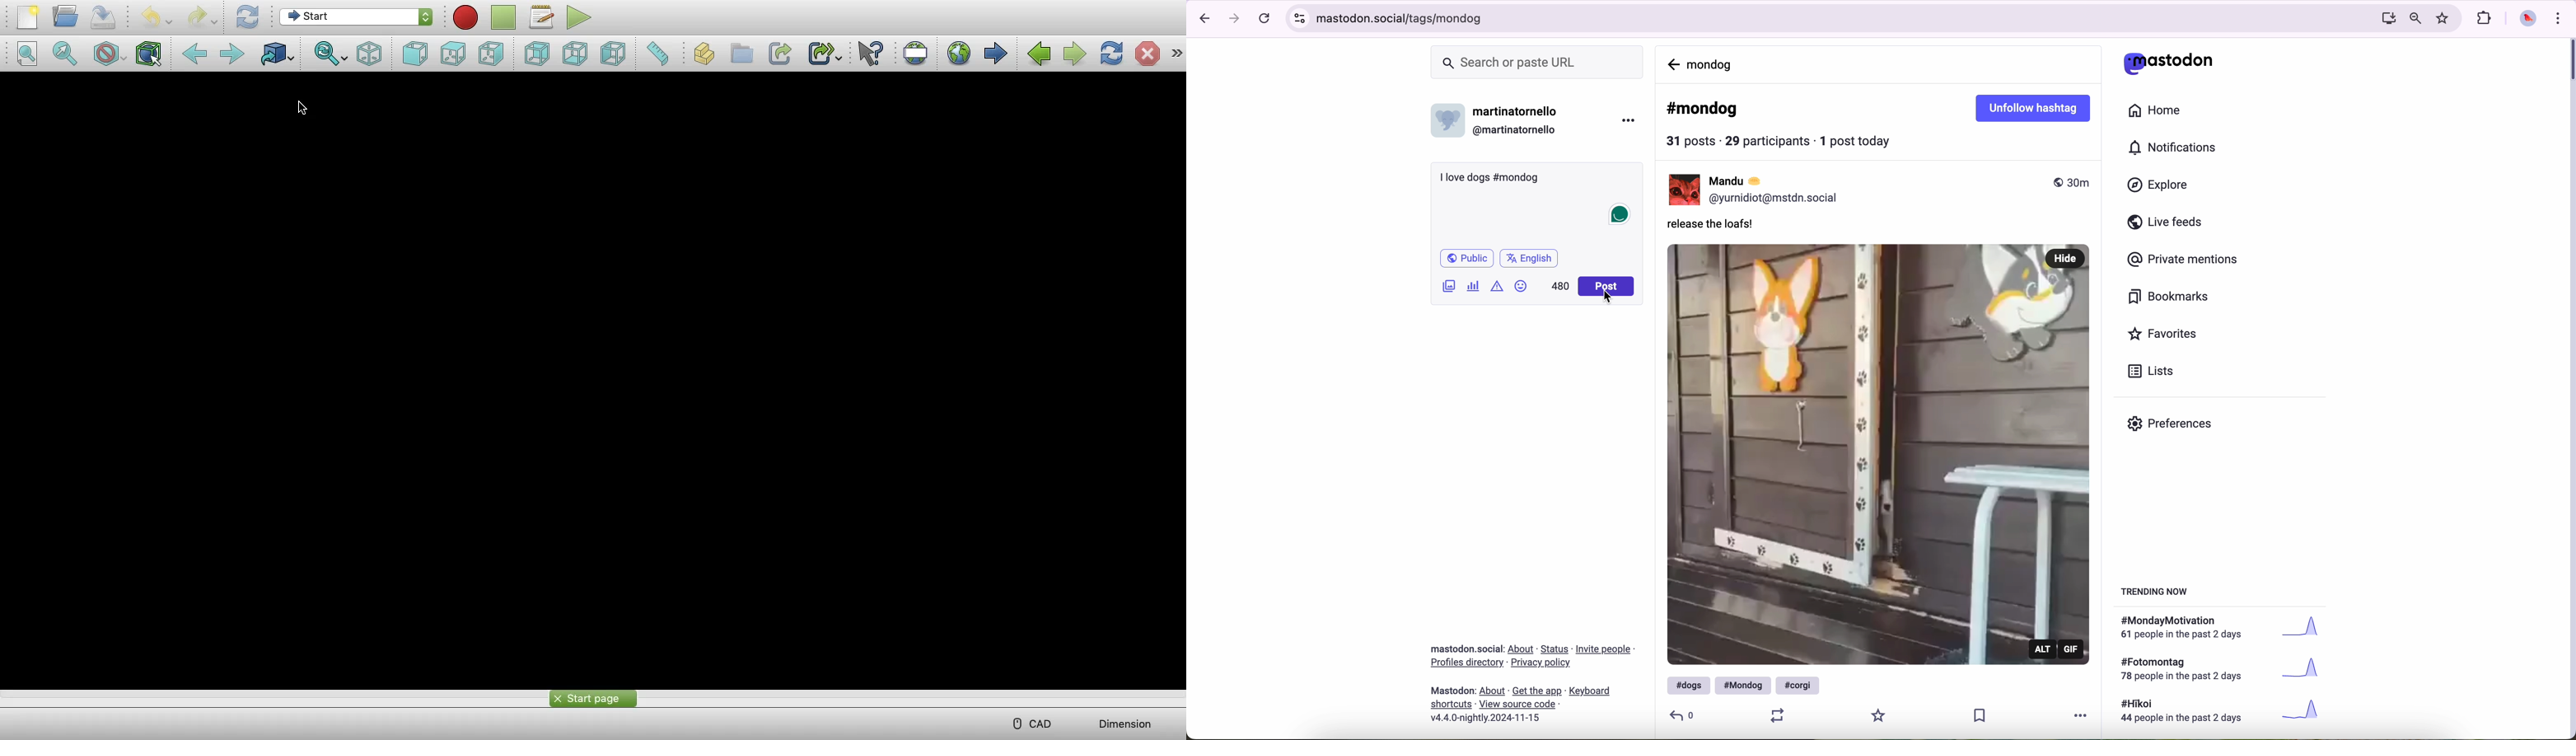 The image size is (2576, 756). Describe the element at coordinates (994, 53) in the screenshot. I see `Forward Navigation` at that location.